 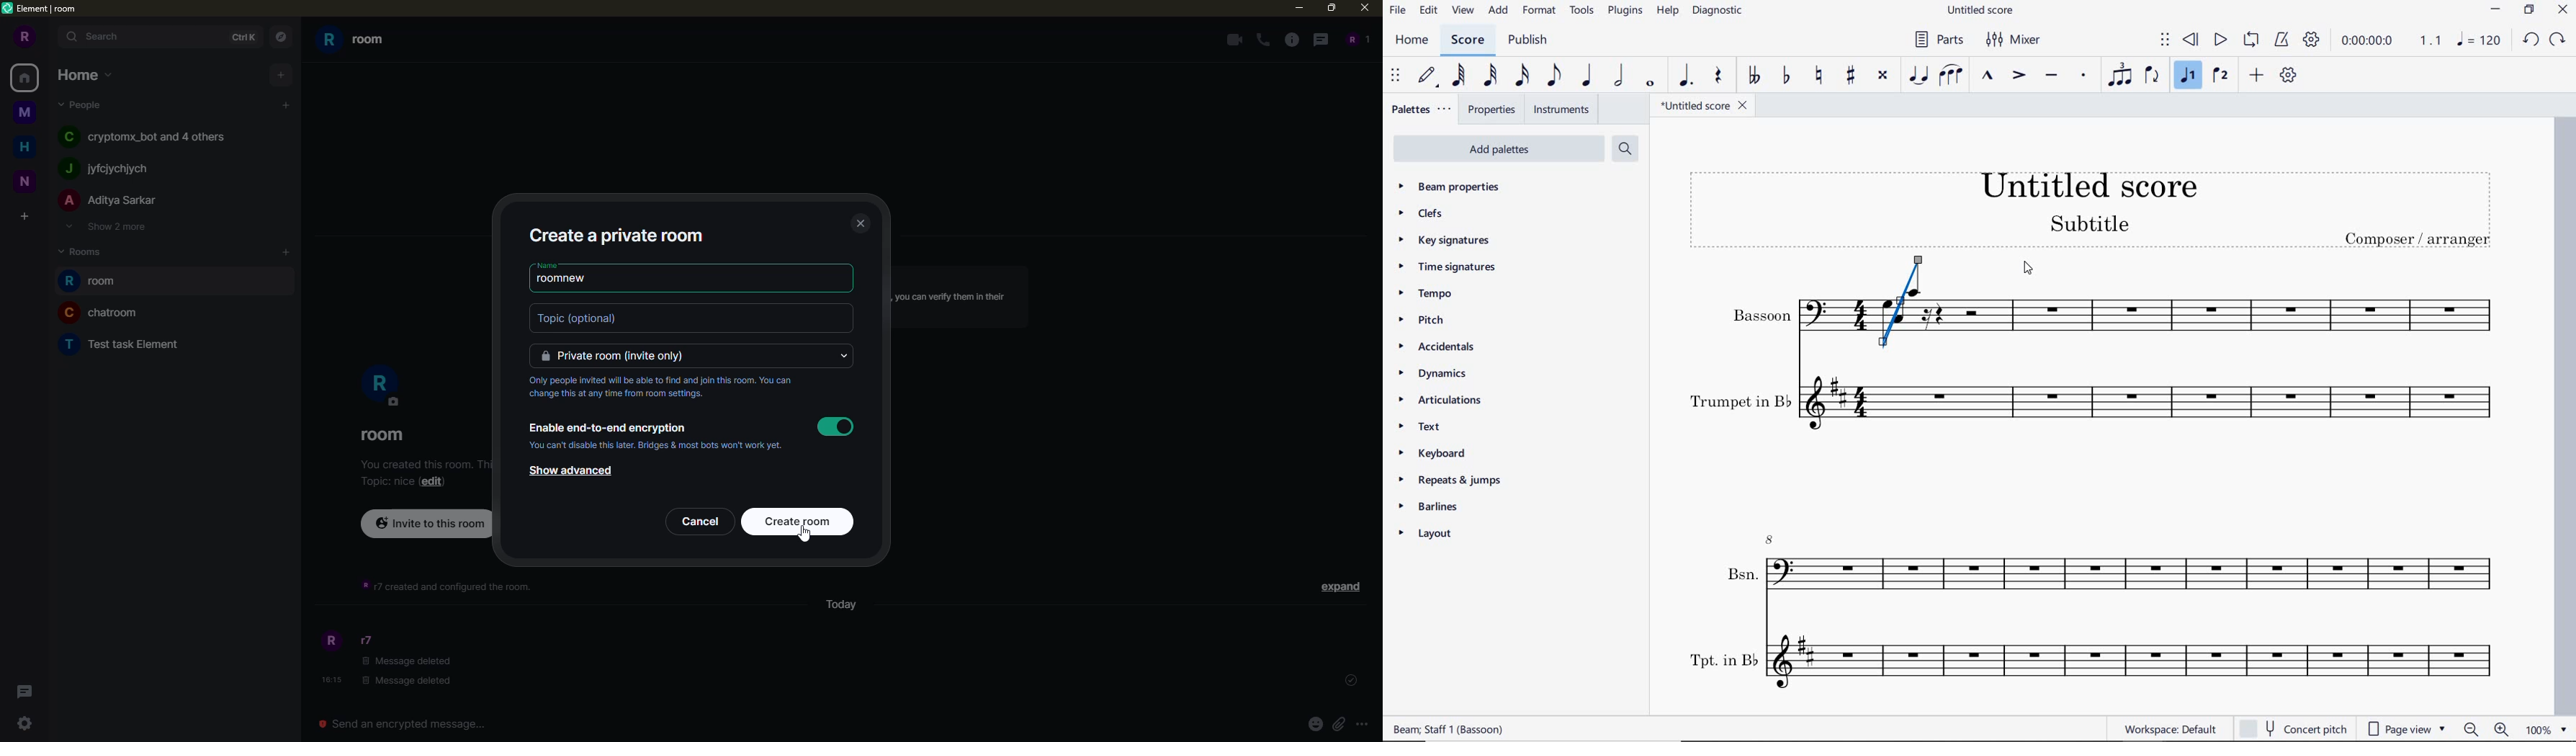 I want to click on score, so click(x=1467, y=39).